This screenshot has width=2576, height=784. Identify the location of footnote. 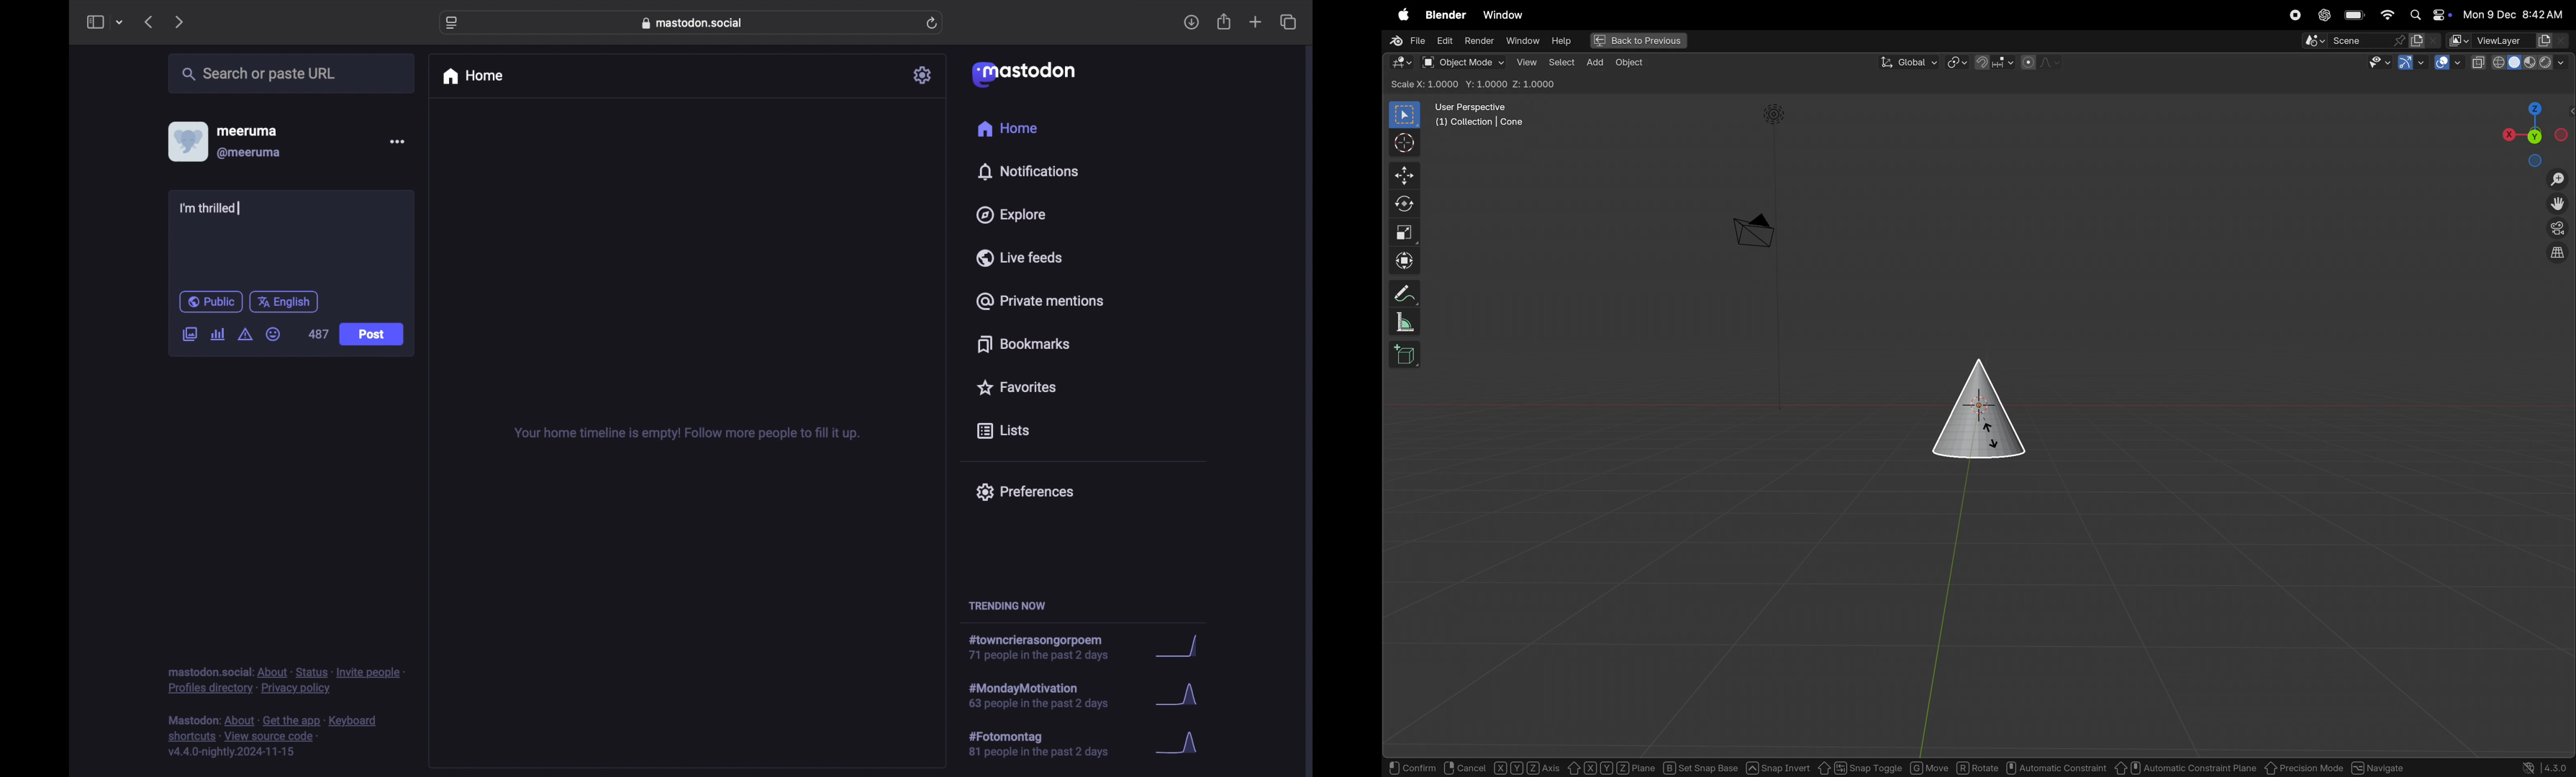
(273, 737).